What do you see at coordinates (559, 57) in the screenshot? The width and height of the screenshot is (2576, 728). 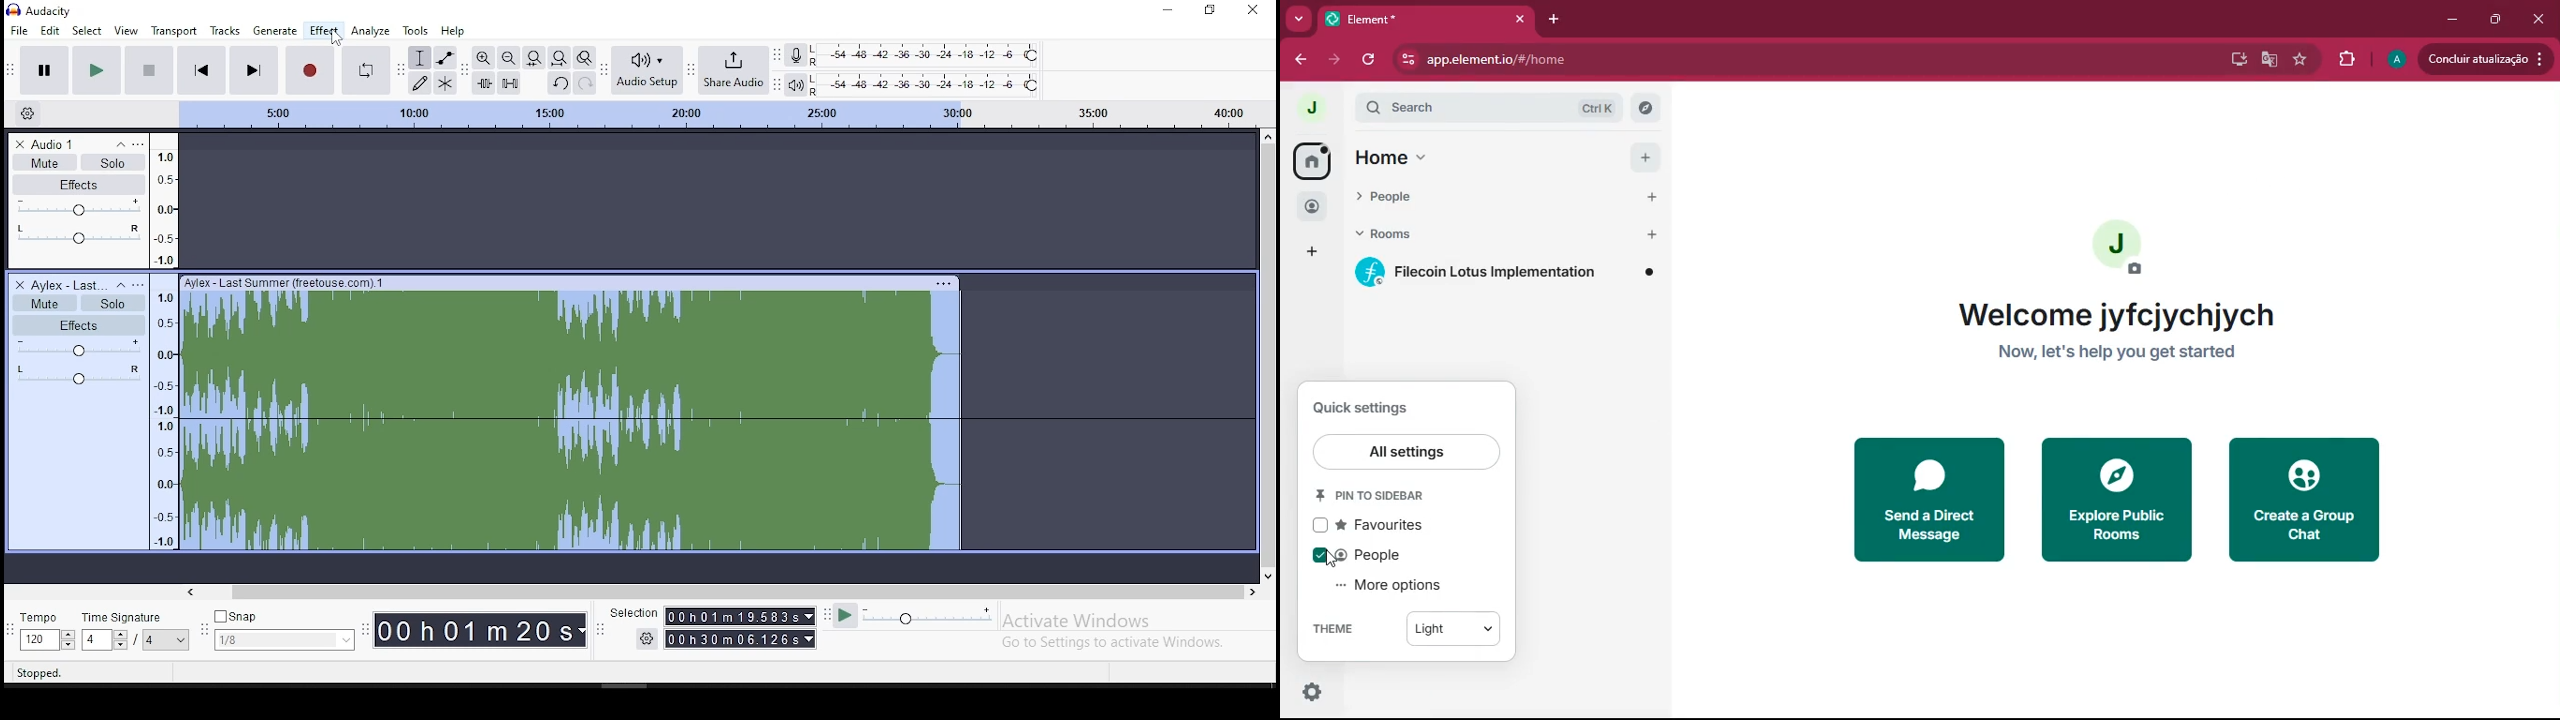 I see `fit to project to width` at bounding box center [559, 57].